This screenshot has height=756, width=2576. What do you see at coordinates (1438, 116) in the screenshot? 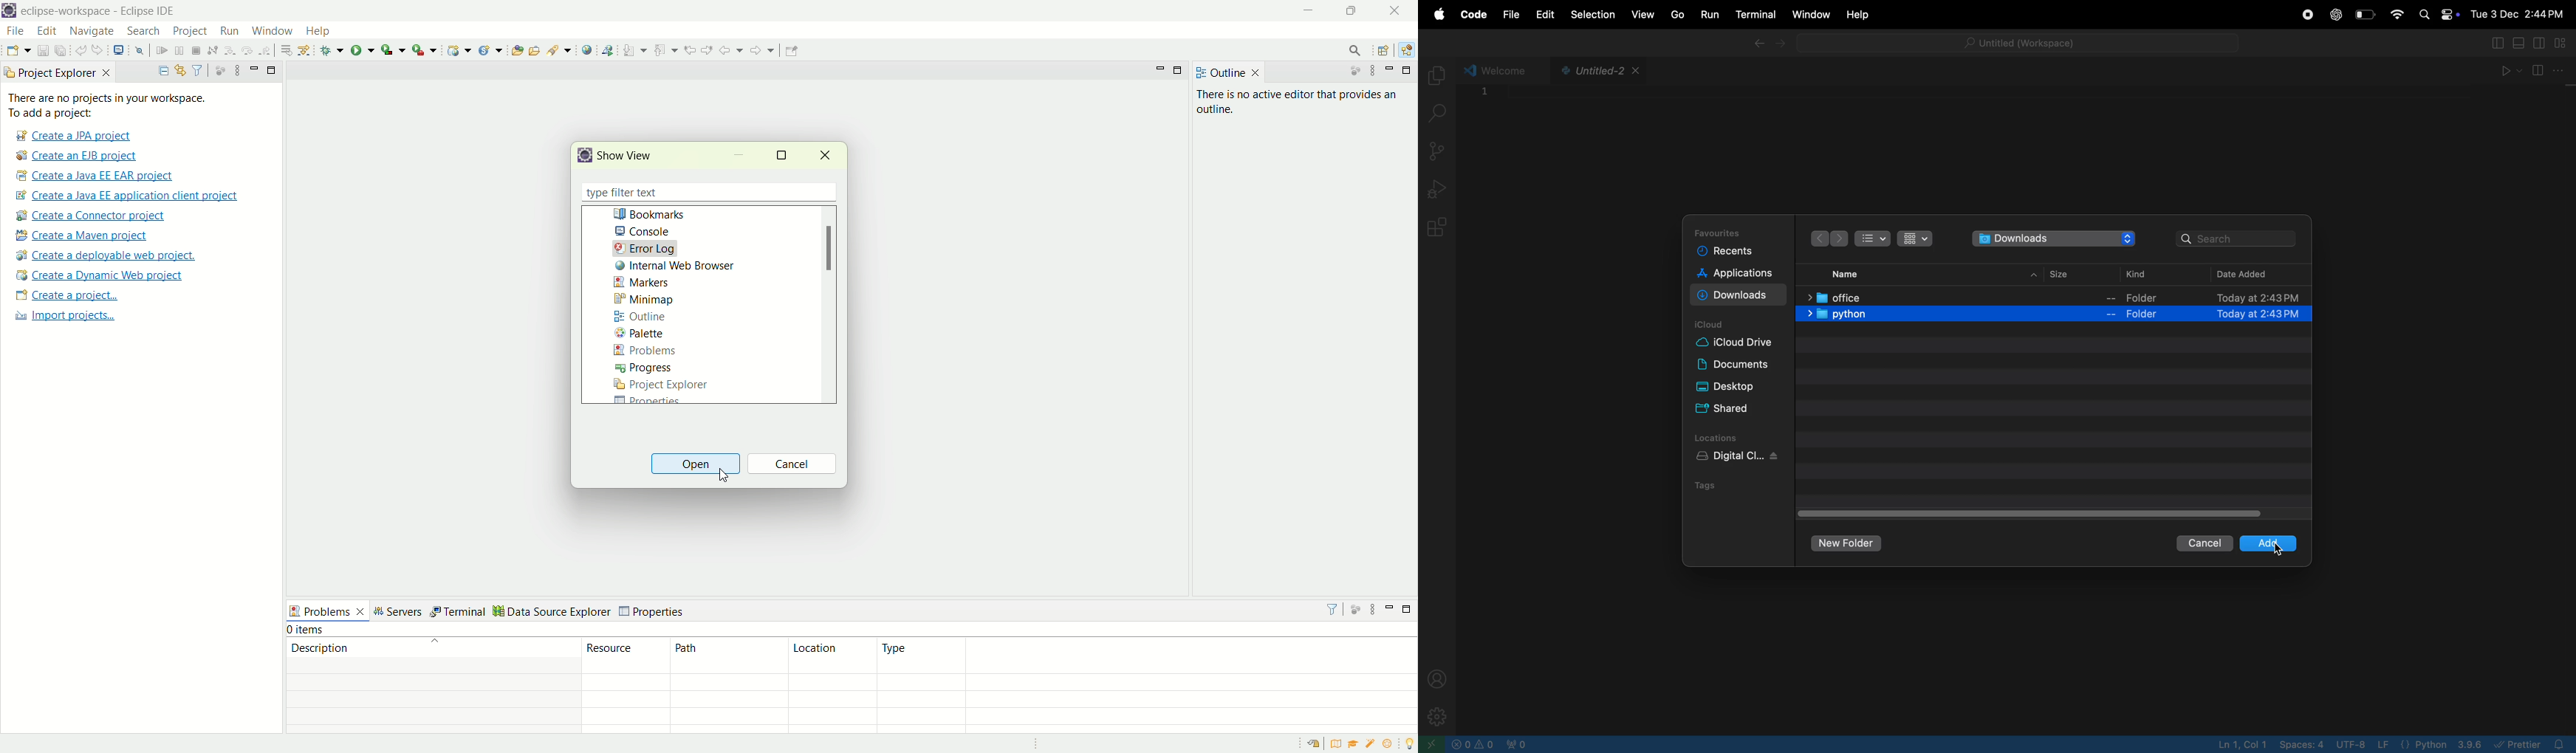
I see `search` at bounding box center [1438, 116].